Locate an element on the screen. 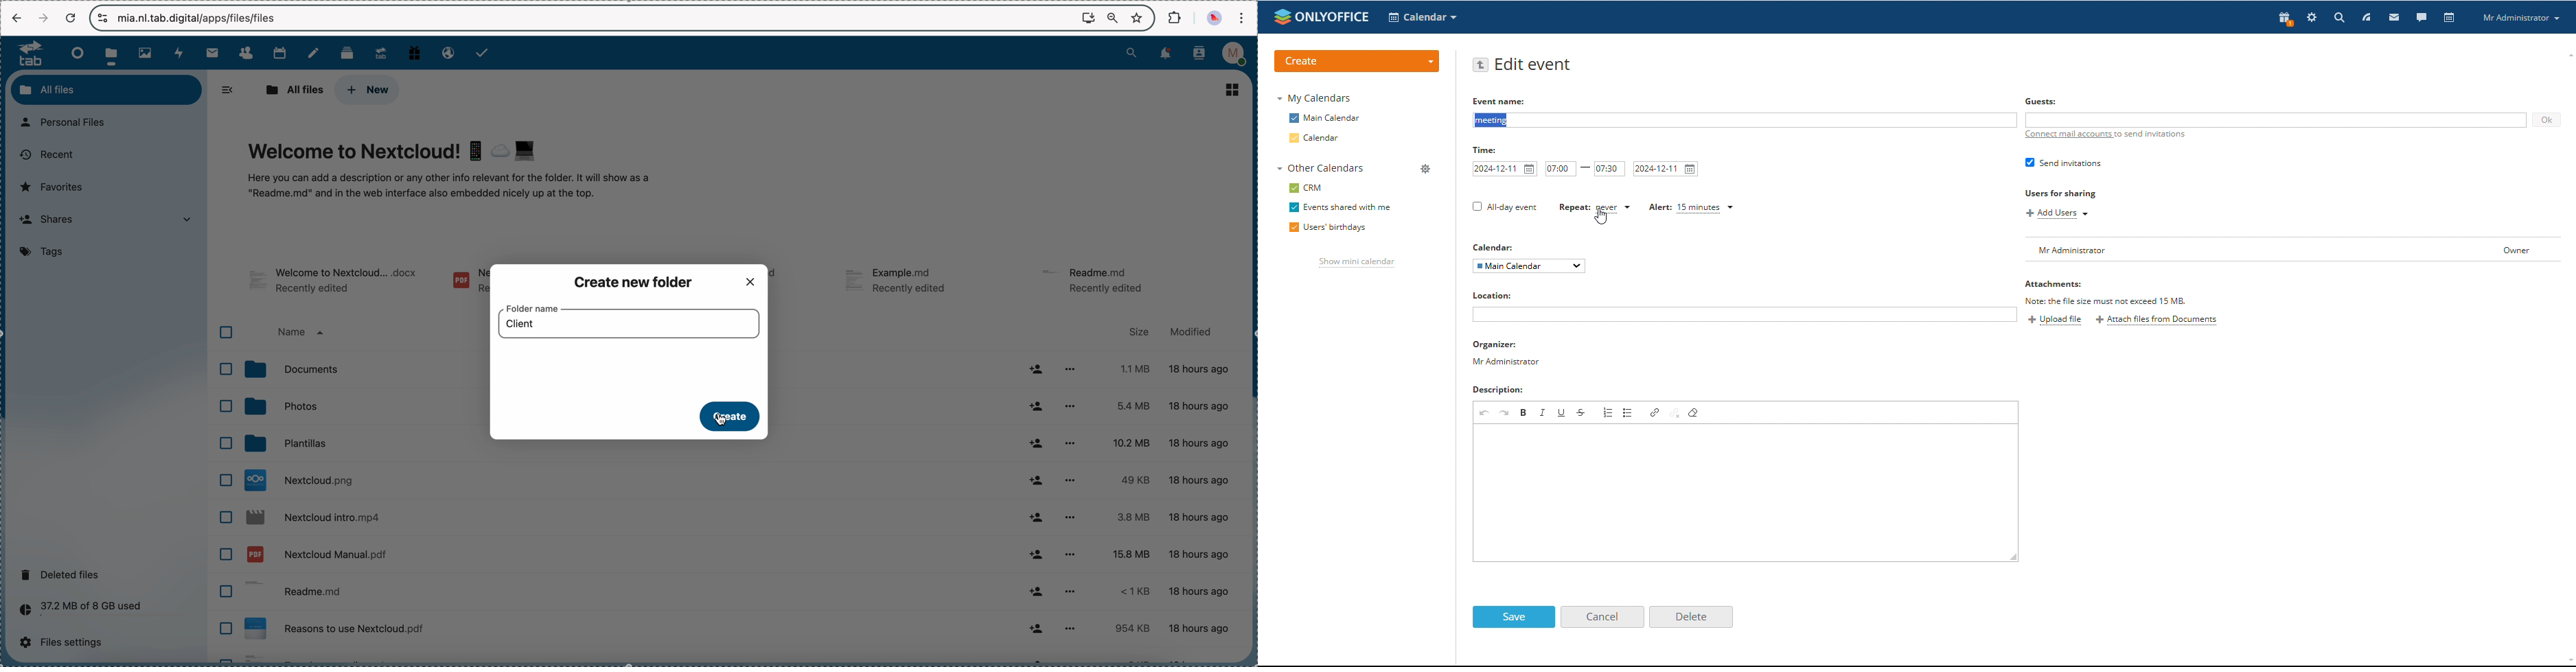 The height and width of the screenshot is (672, 2576). other calendars is located at coordinates (1321, 168).